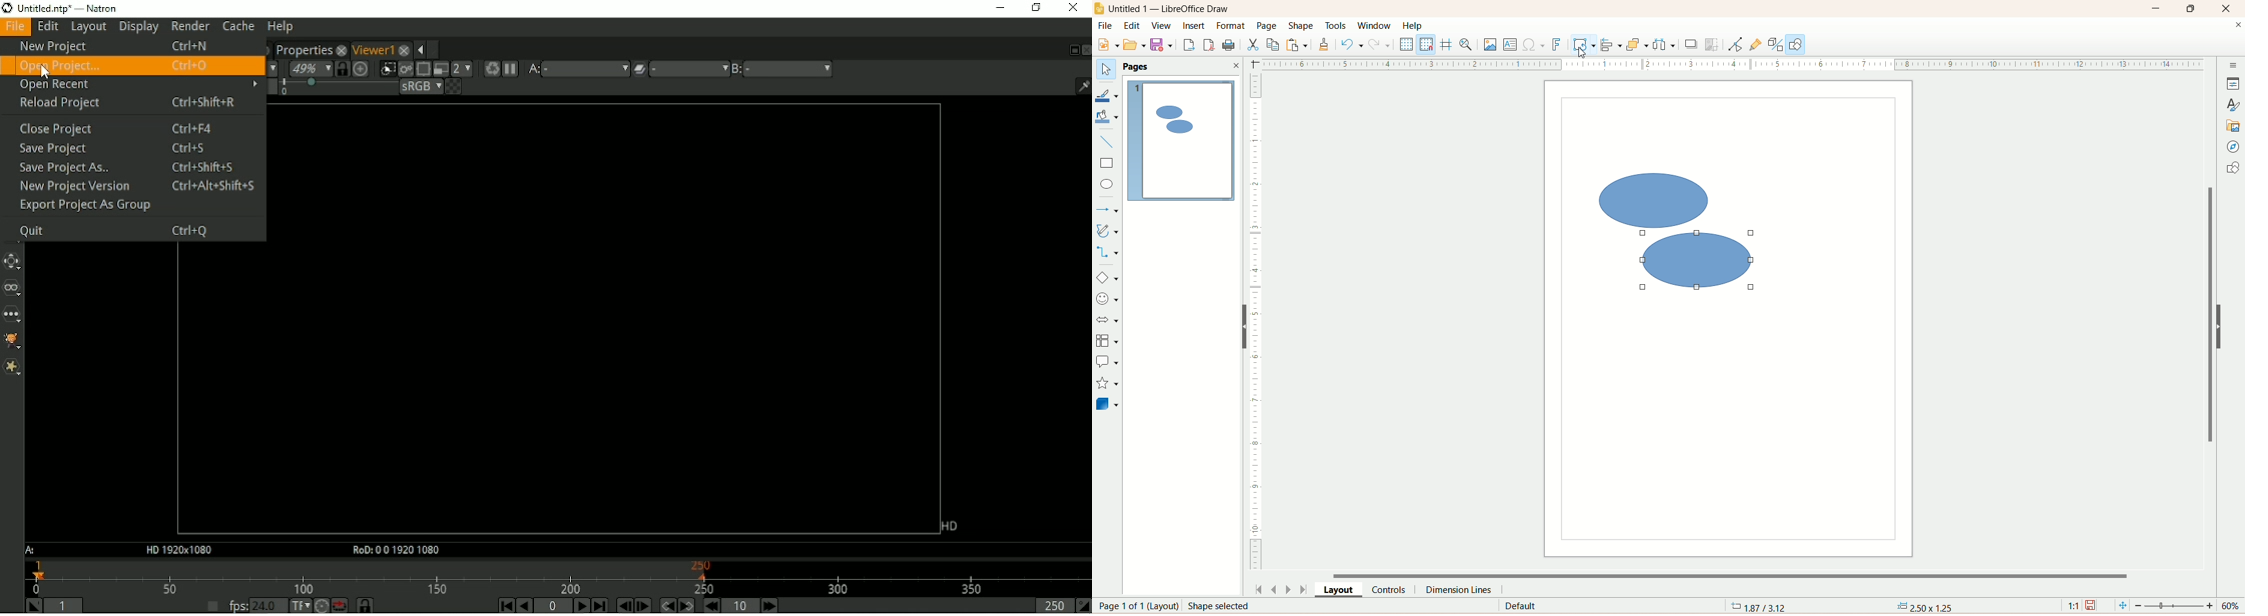 The width and height of the screenshot is (2268, 616). What do you see at coordinates (1138, 67) in the screenshot?
I see `pages` at bounding box center [1138, 67].